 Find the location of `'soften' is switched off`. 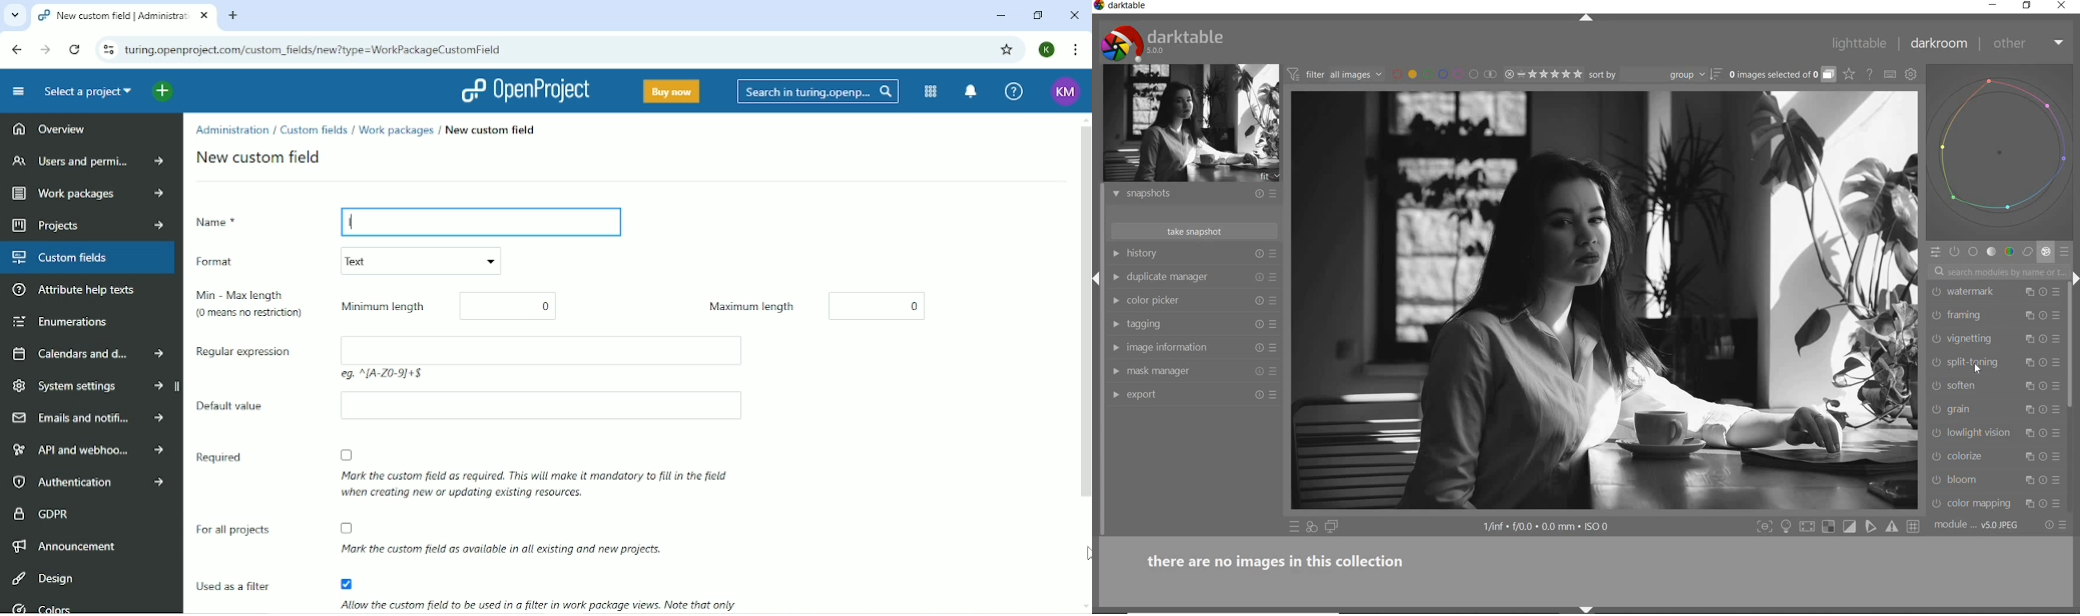

'soften' is switched off is located at coordinates (1934, 385).